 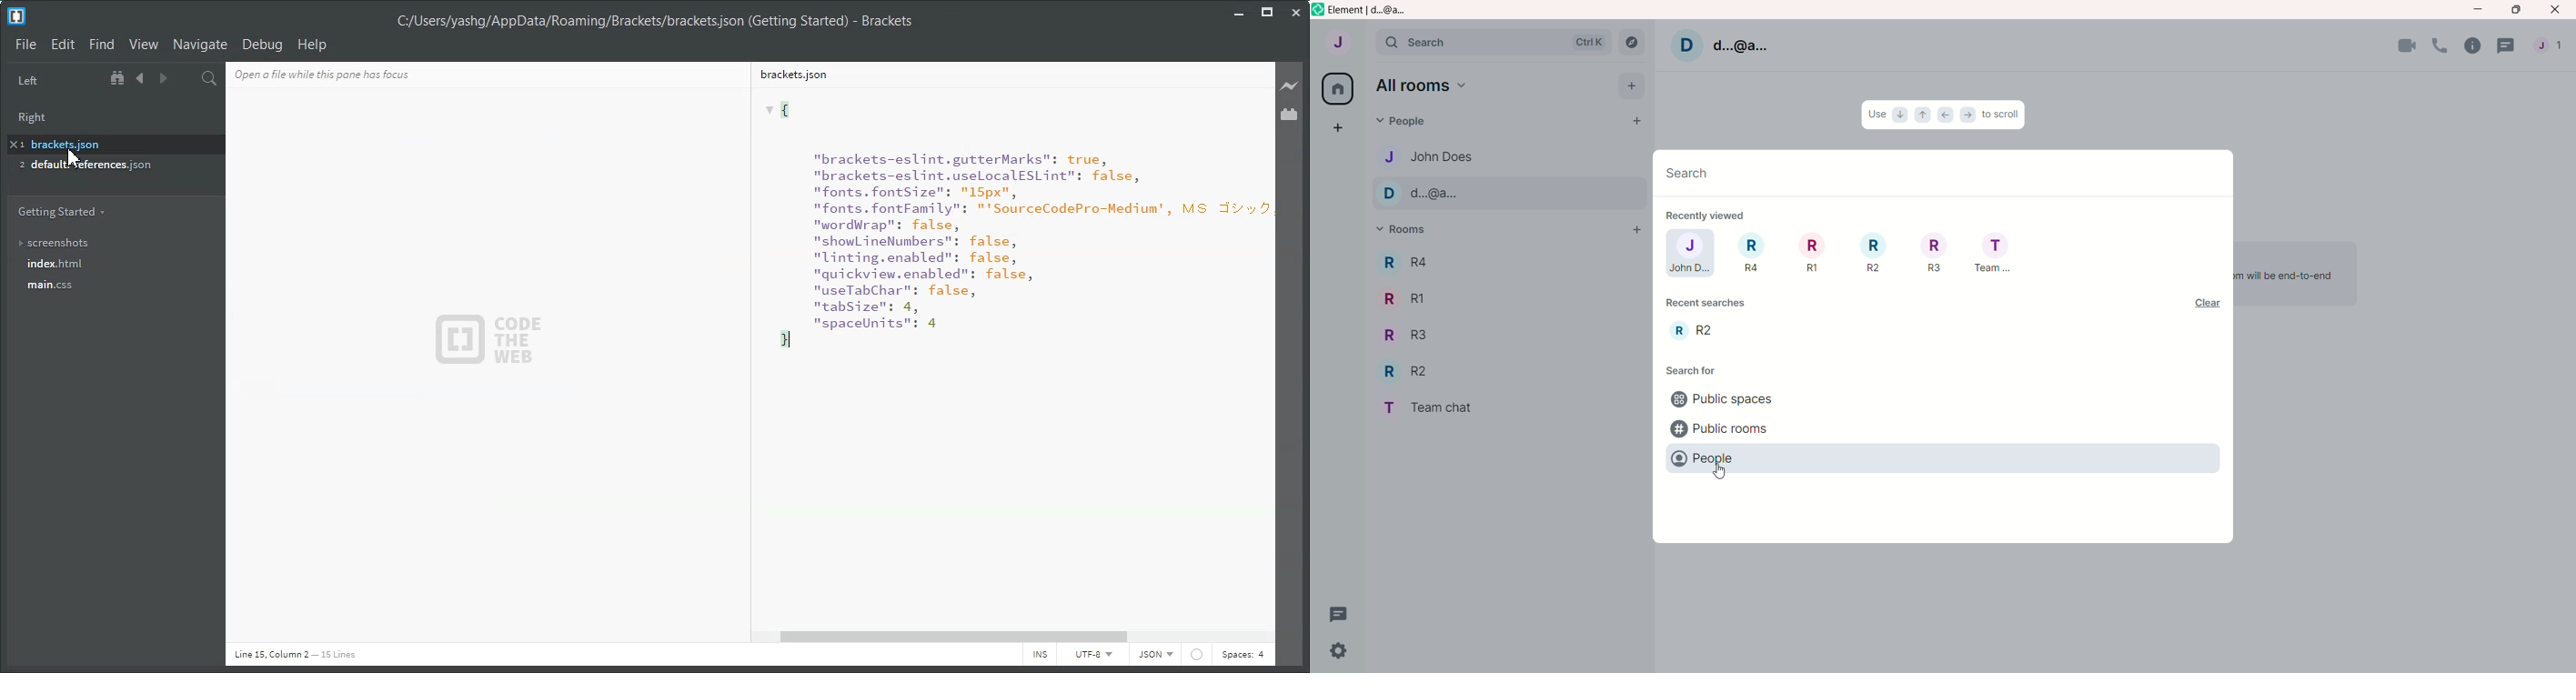 What do you see at coordinates (16, 16) in the screenshot?
I see `Logo` at bounding box center [16, 16].